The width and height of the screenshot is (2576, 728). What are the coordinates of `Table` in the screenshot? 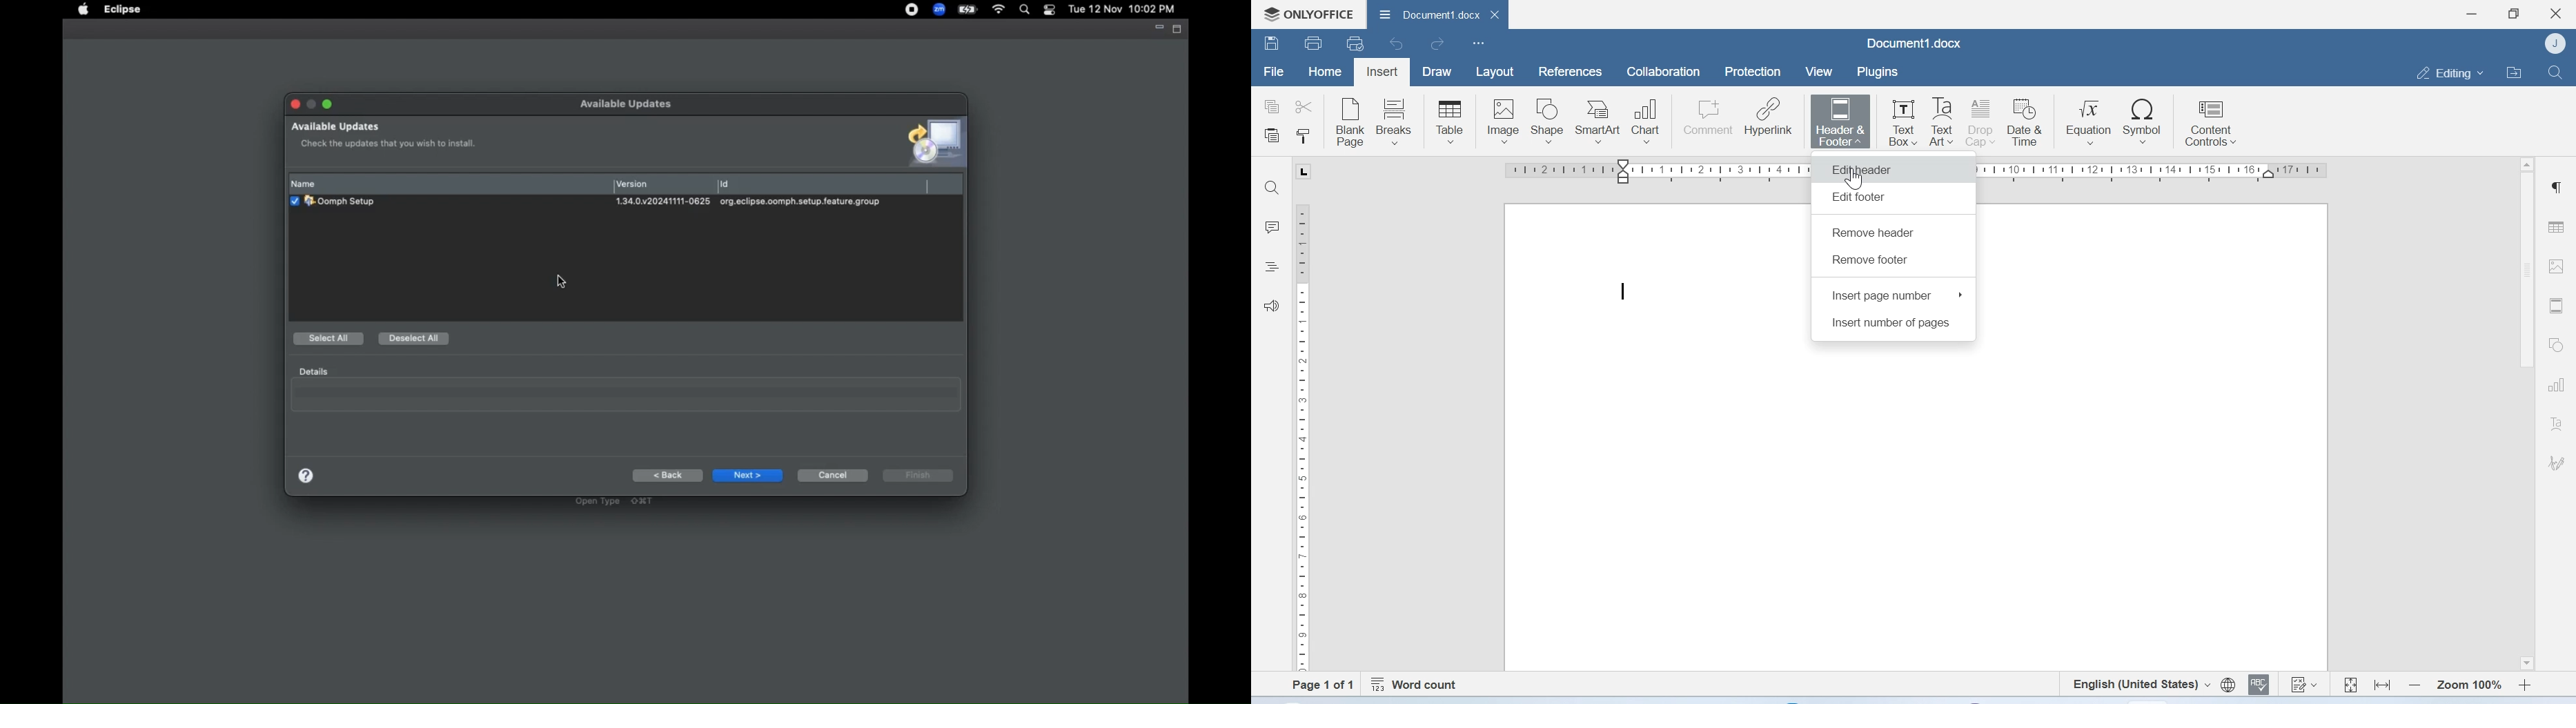 It's located at (1449, 121).